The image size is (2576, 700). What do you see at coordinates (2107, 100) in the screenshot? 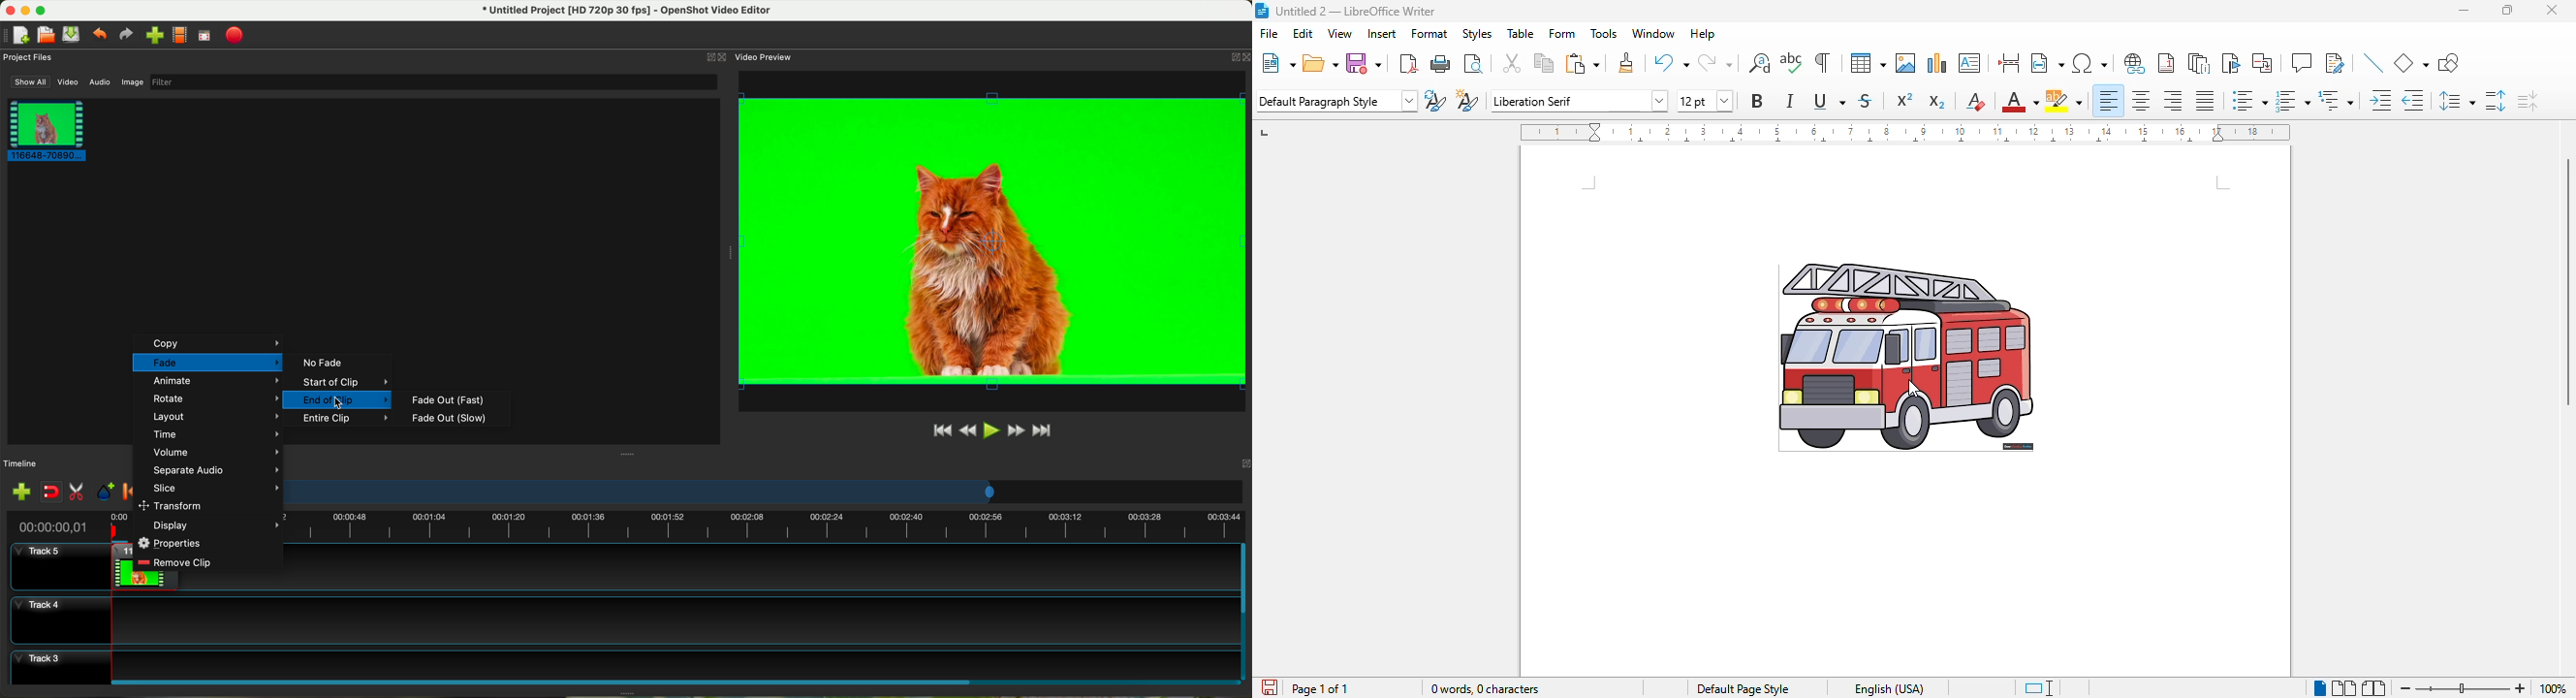
I see `align left` at bounding box center [2107, 100].